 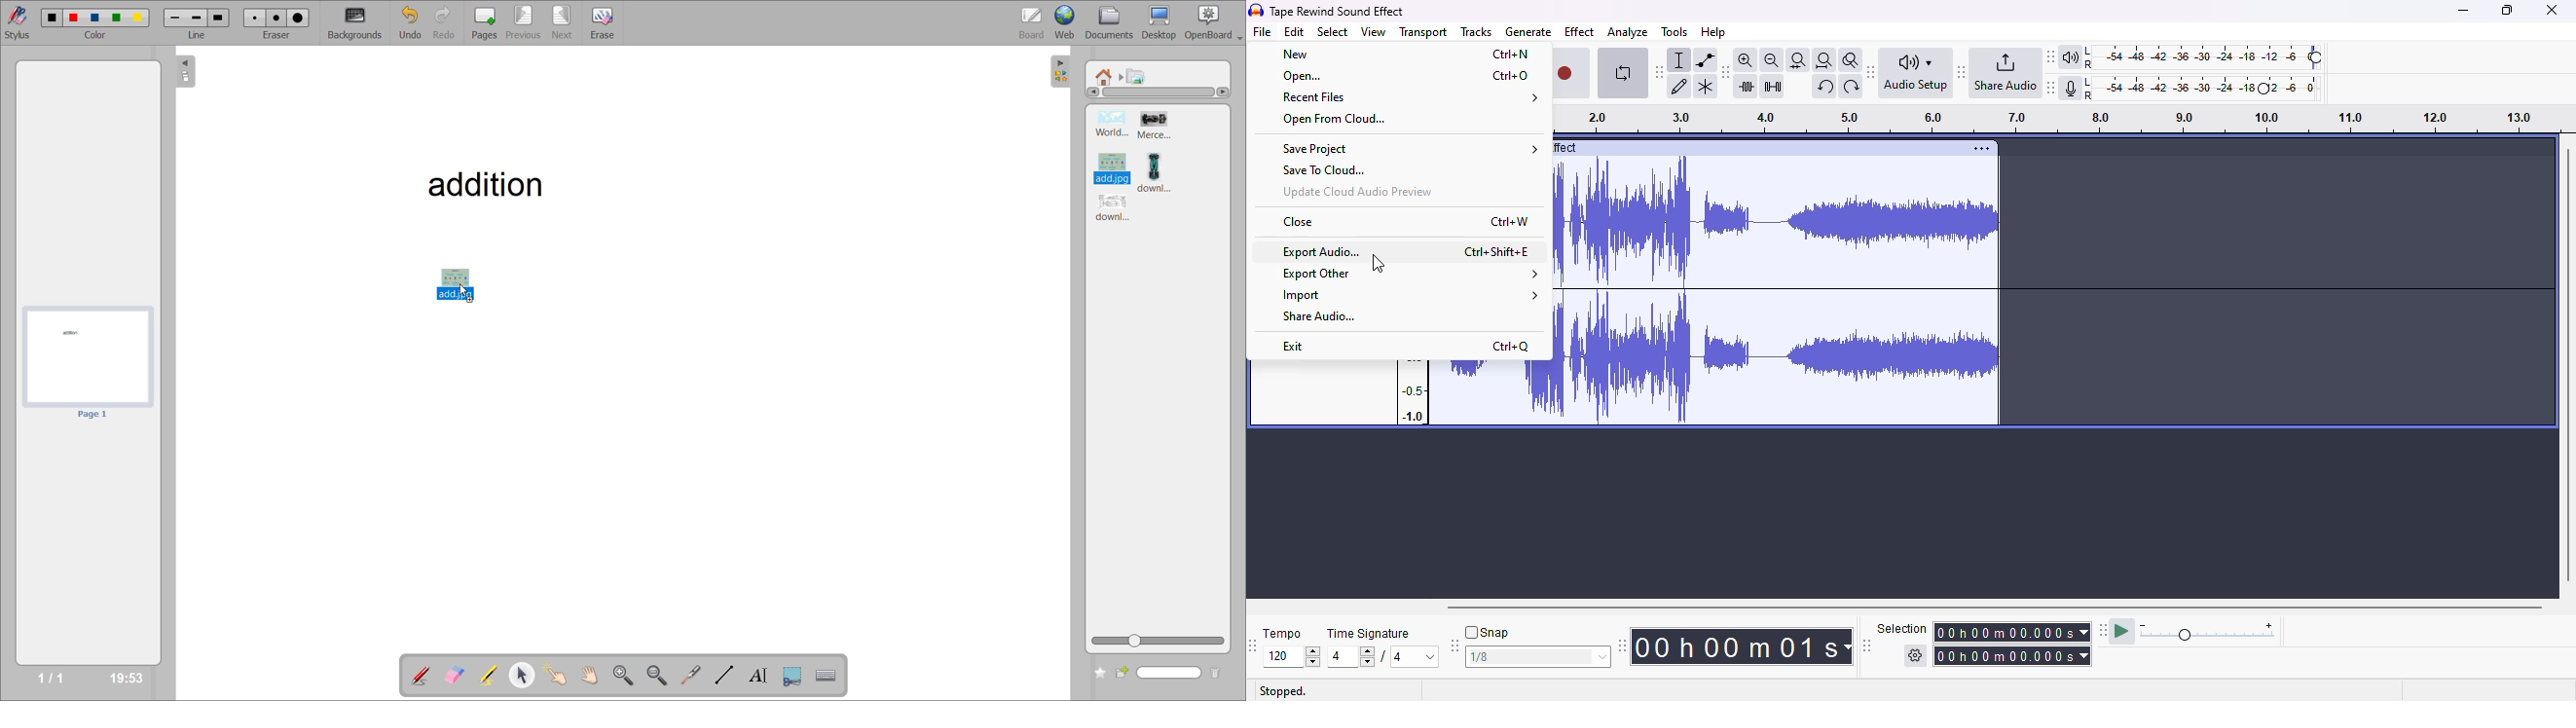 What do you see at coordinates (1707, 59) in the screenshot?
I see `envelope tool` at bounding box center [1707, 59].